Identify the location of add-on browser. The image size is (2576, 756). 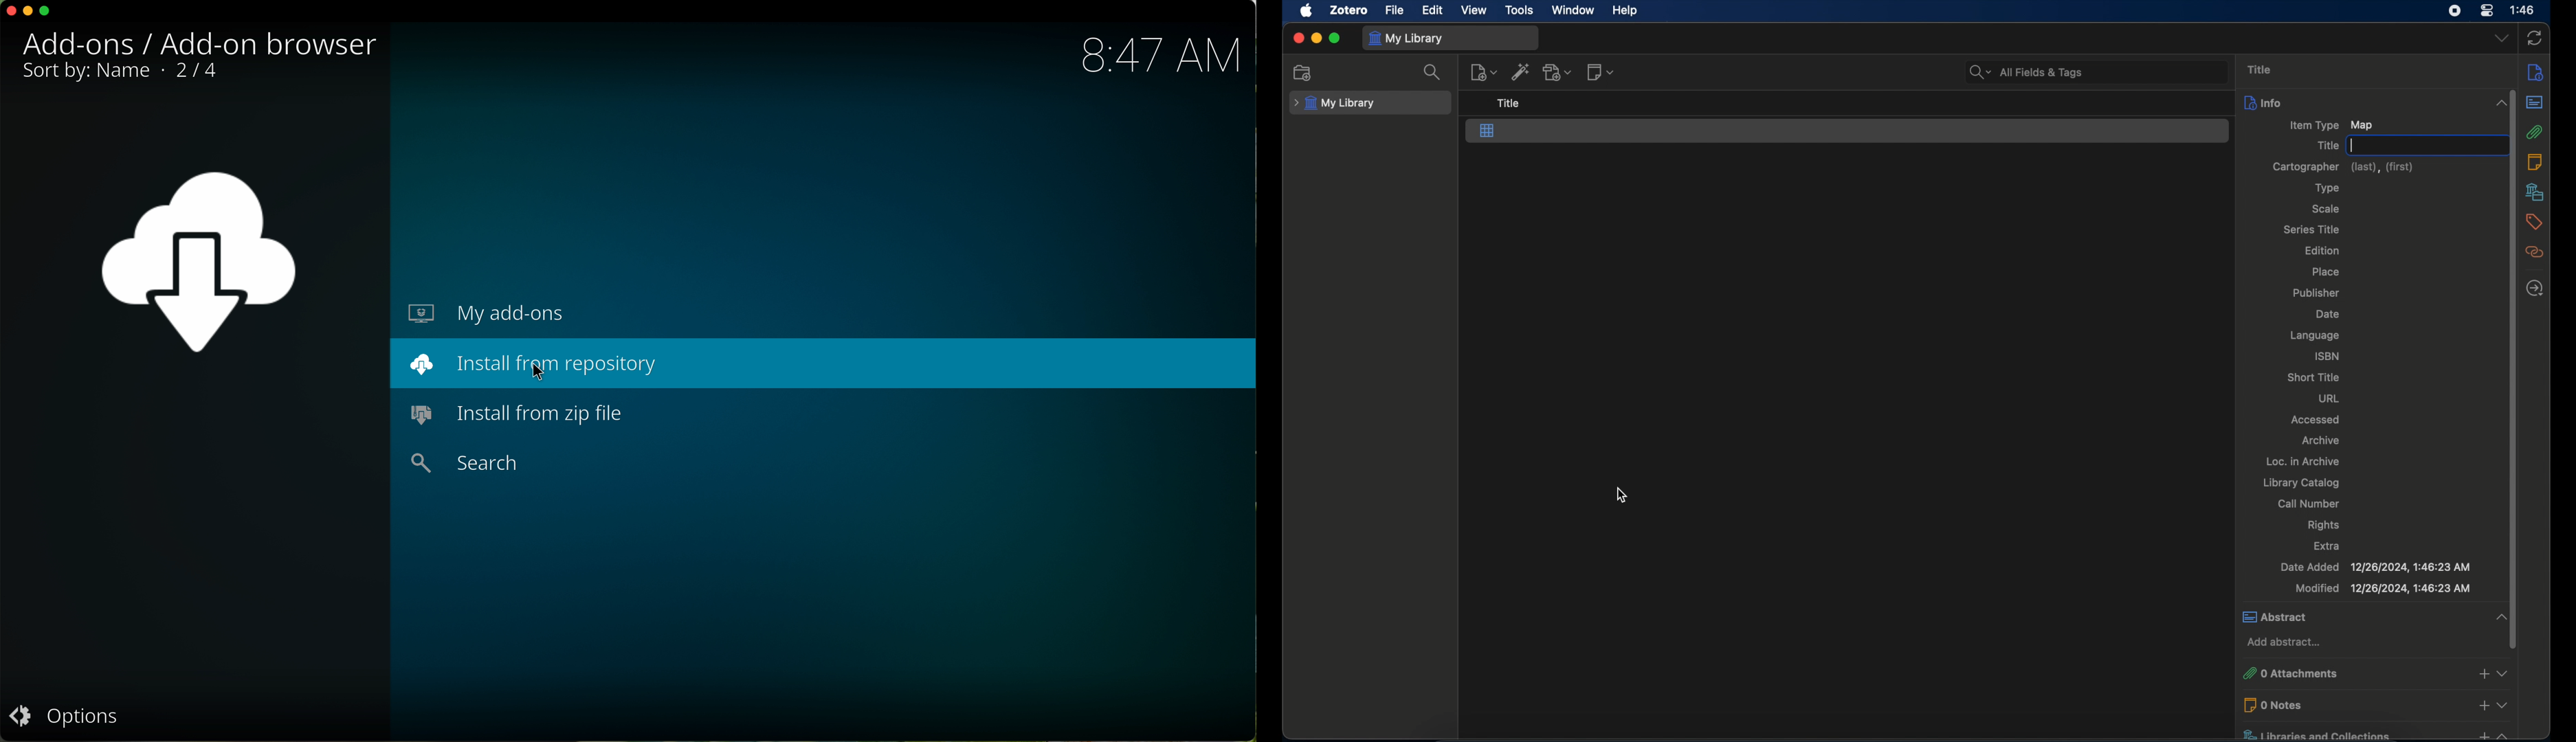
(270, 44).